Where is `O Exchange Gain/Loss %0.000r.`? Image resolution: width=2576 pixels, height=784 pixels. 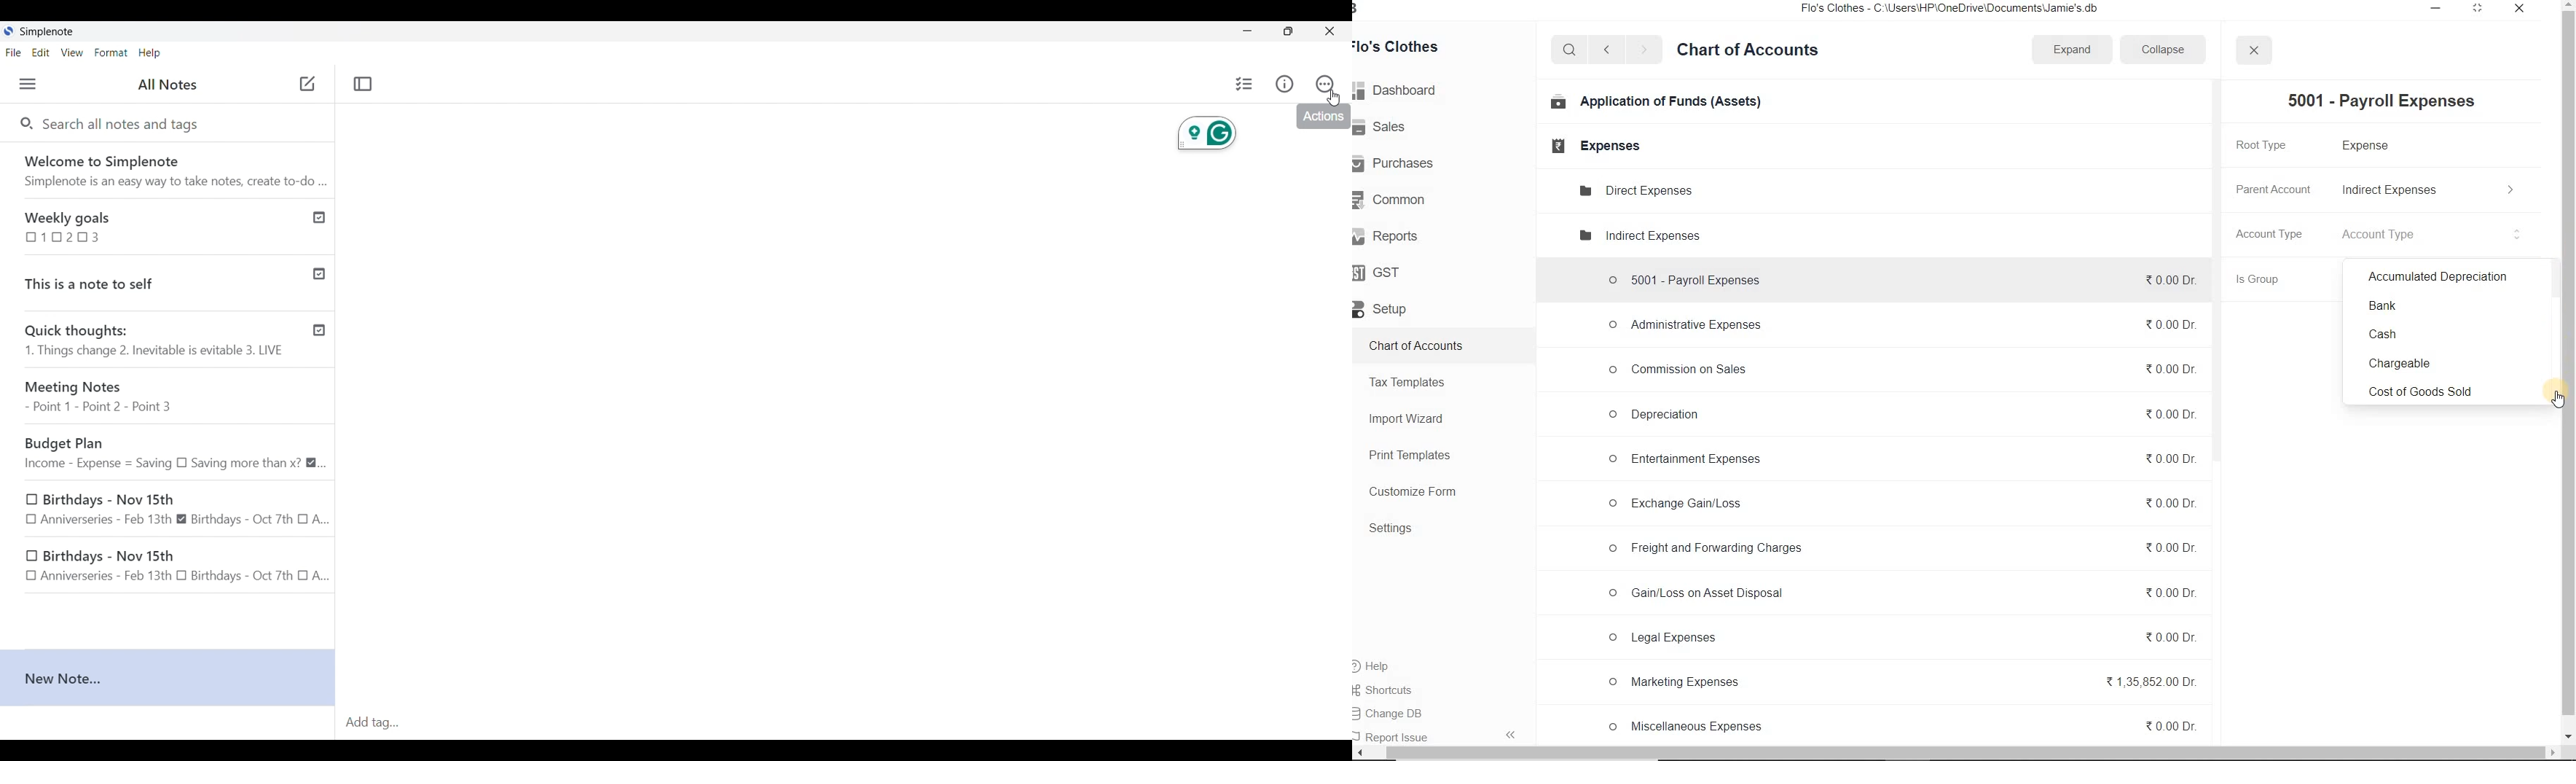 O Exchange Gain/Loss %0.000r. is located at coordinates (1901, 503).